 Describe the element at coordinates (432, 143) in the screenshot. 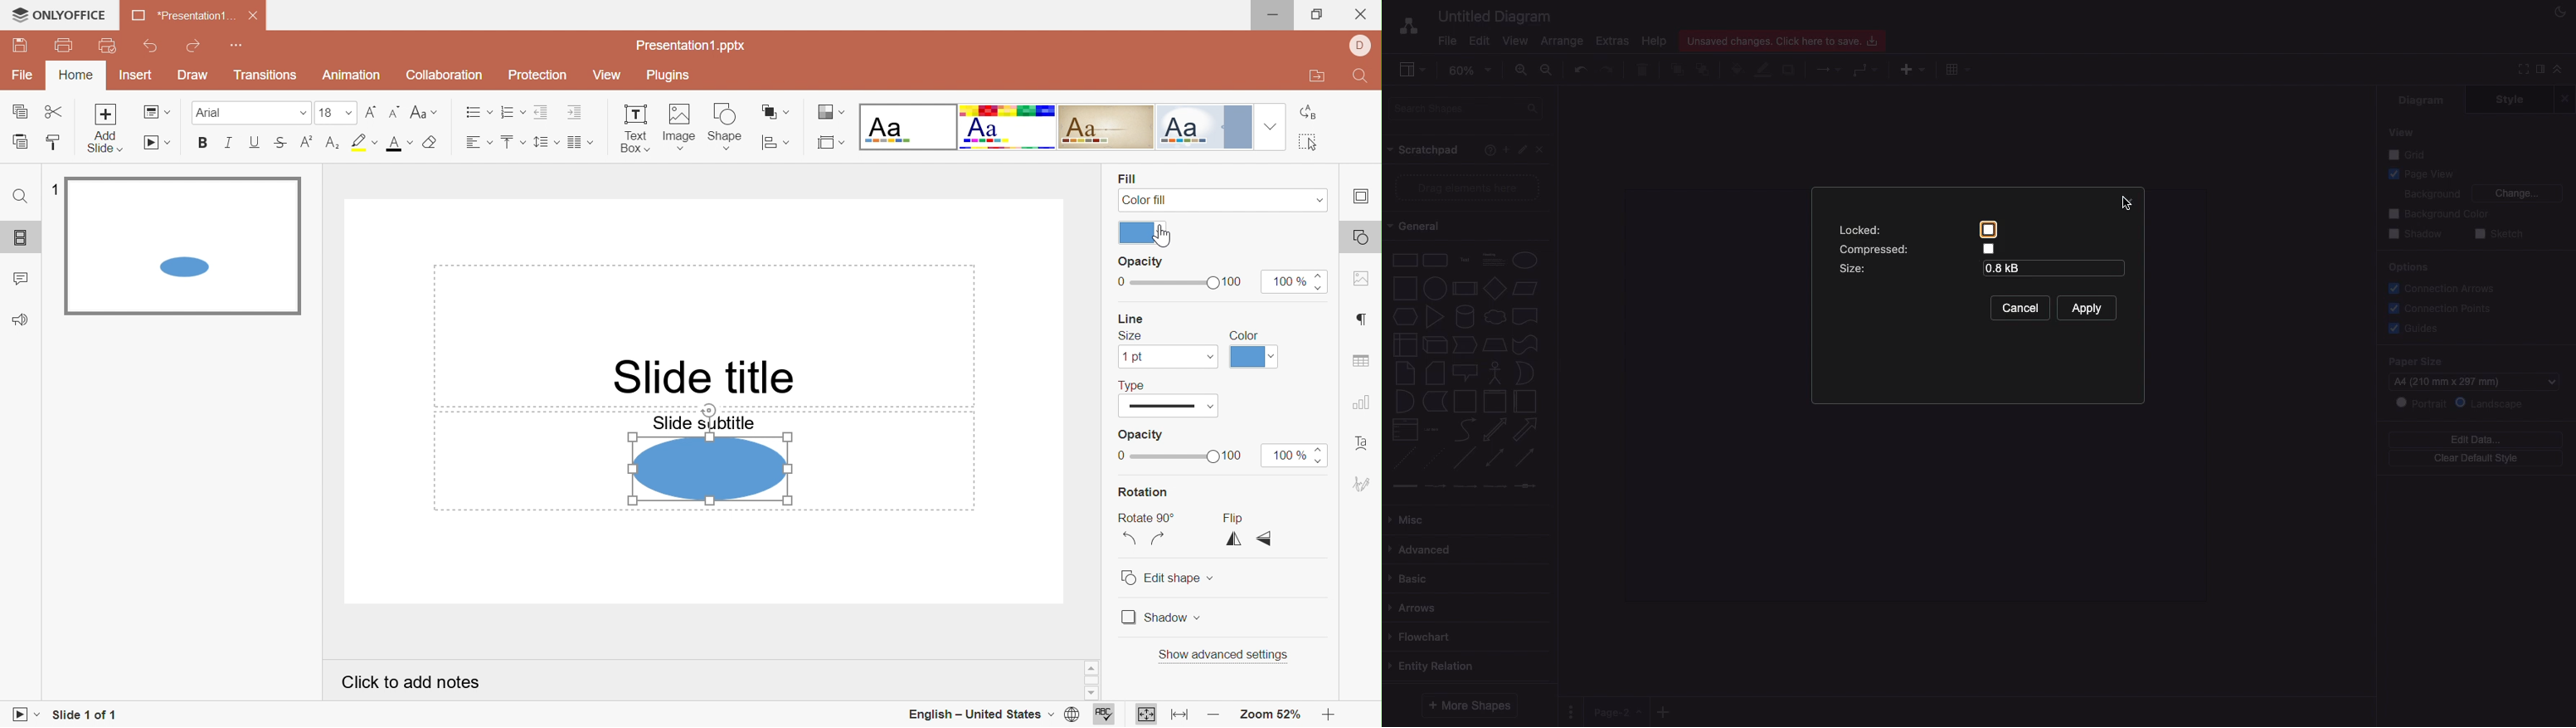

I see `Clear style` at that location.